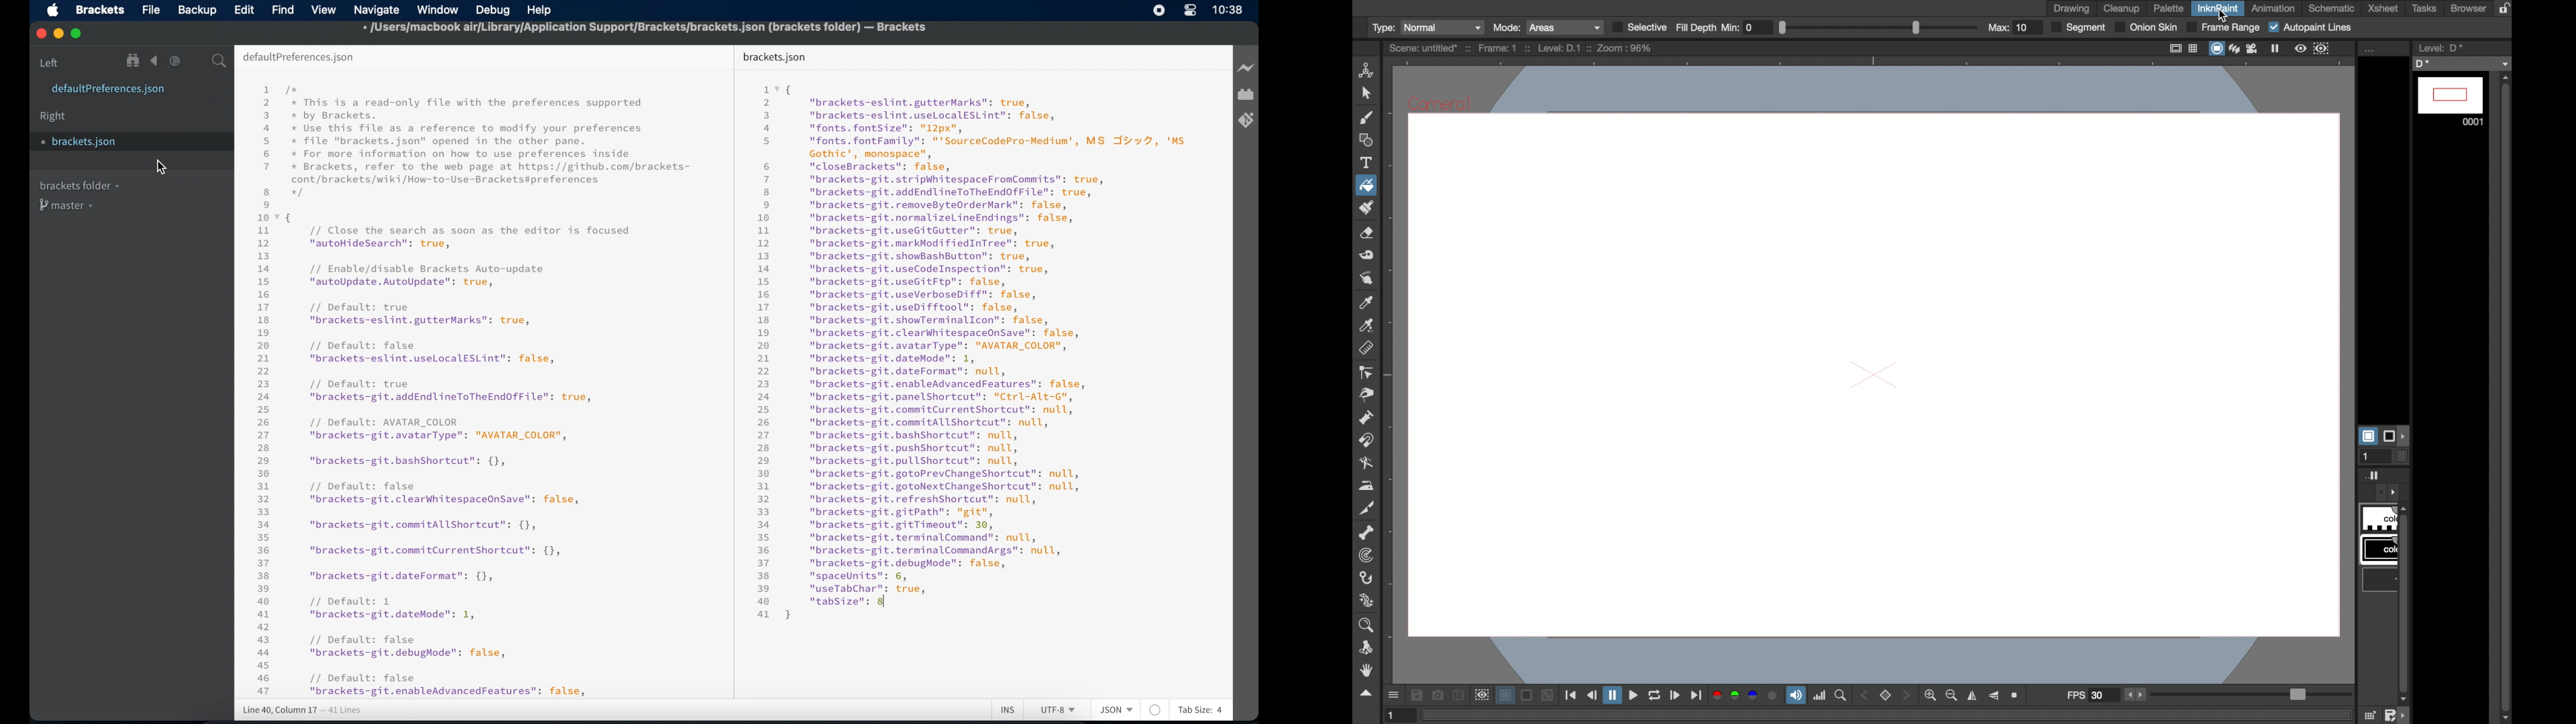 Image resolution: width=2576 pixels, height=728 pixels. Describe the element at coordinates (1878, 27) in the screenshot. I see `slider` at that location.